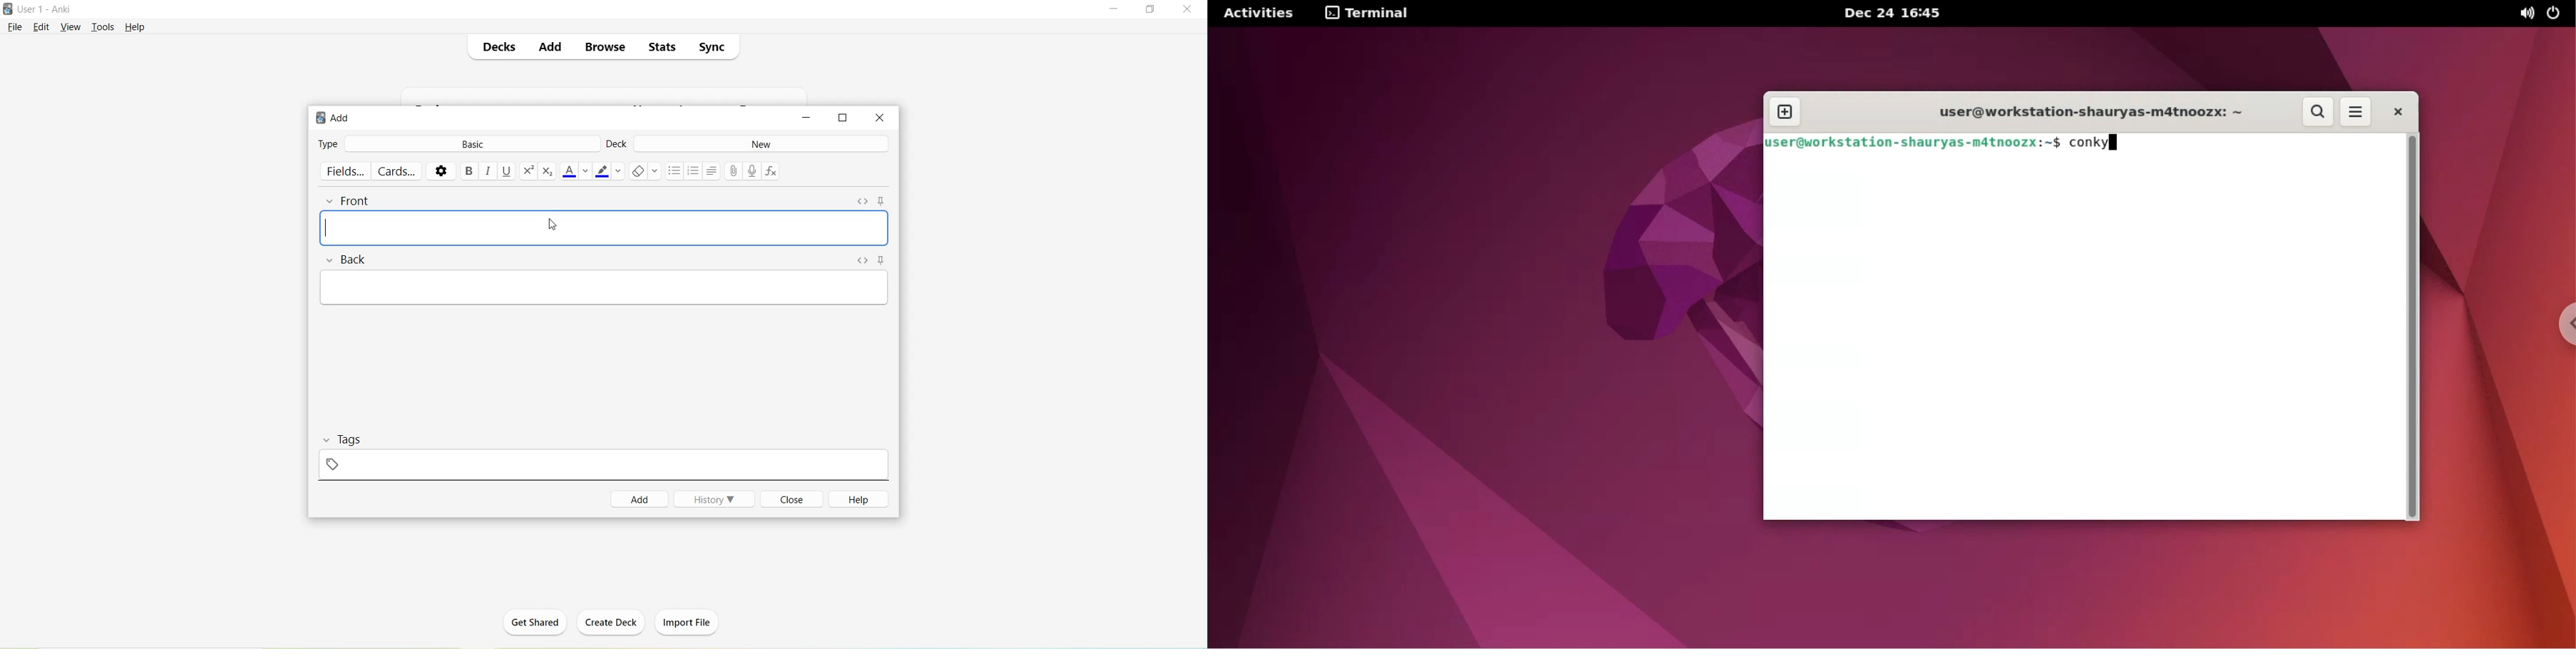 The width and height of the screenshot is (2576, 672). What do you see at coordinates (804, 119) in the screenshot?
I see `Minimize` at bounding box center [804, 119].